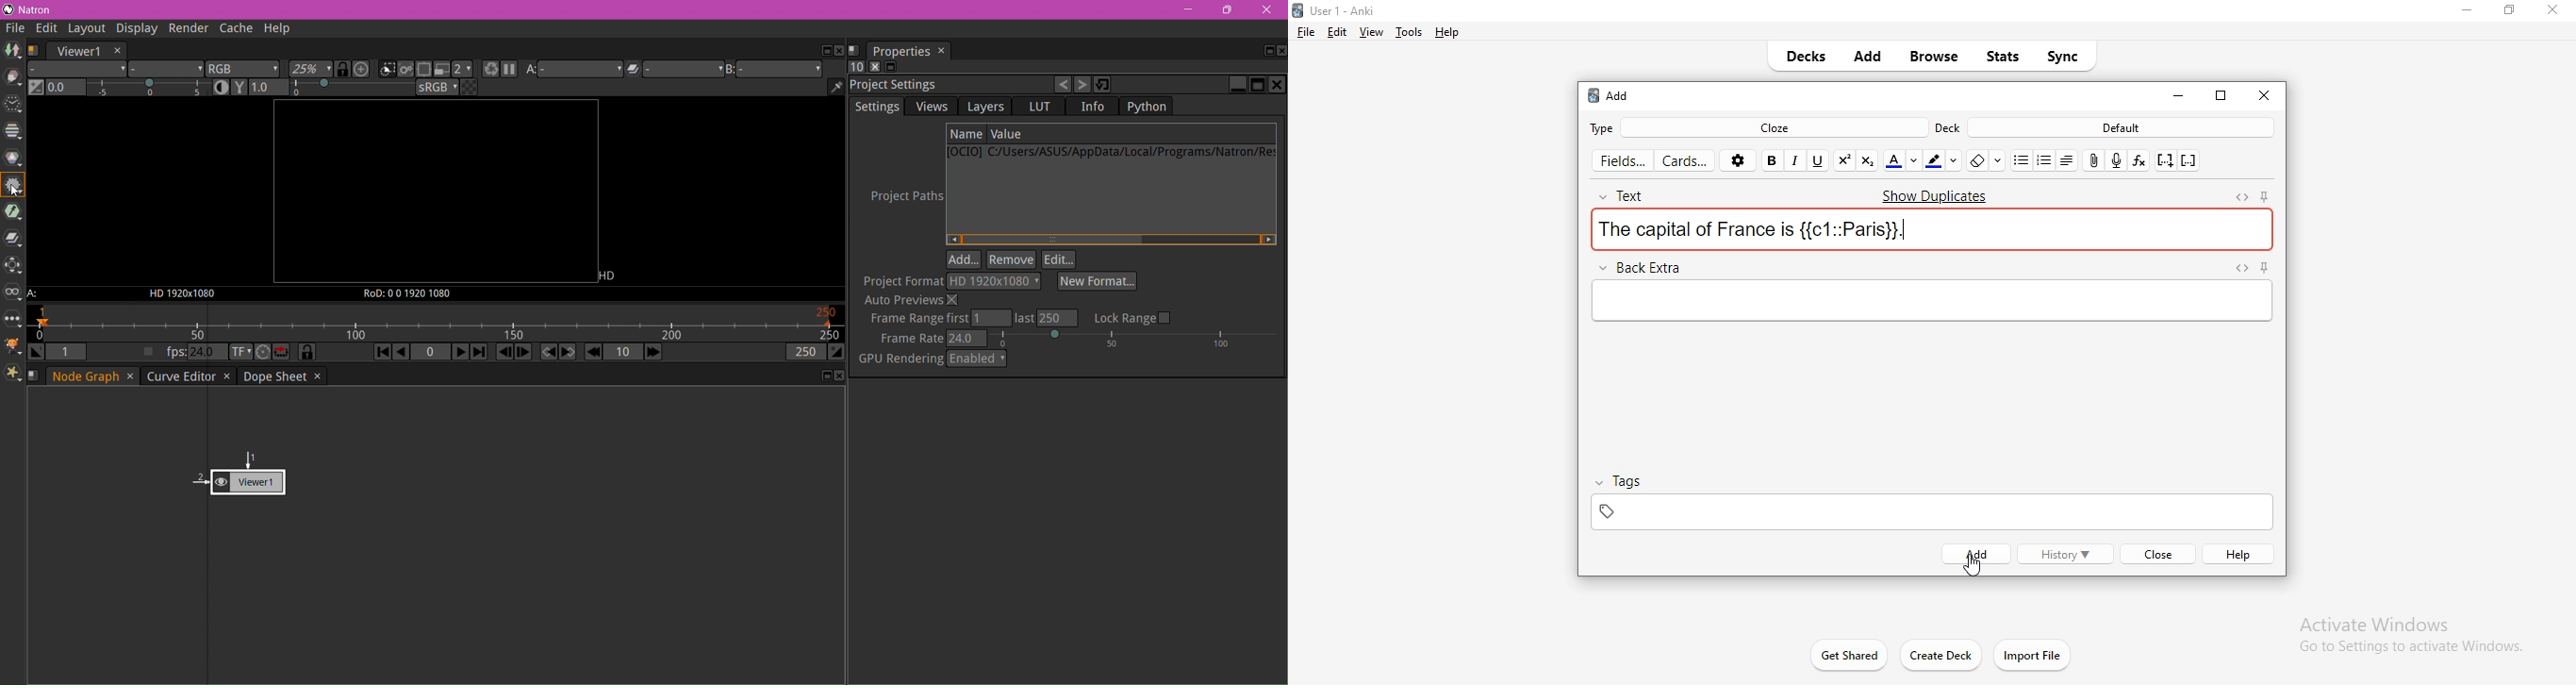  I want to click on Viewer Input B, so click(774, 70).